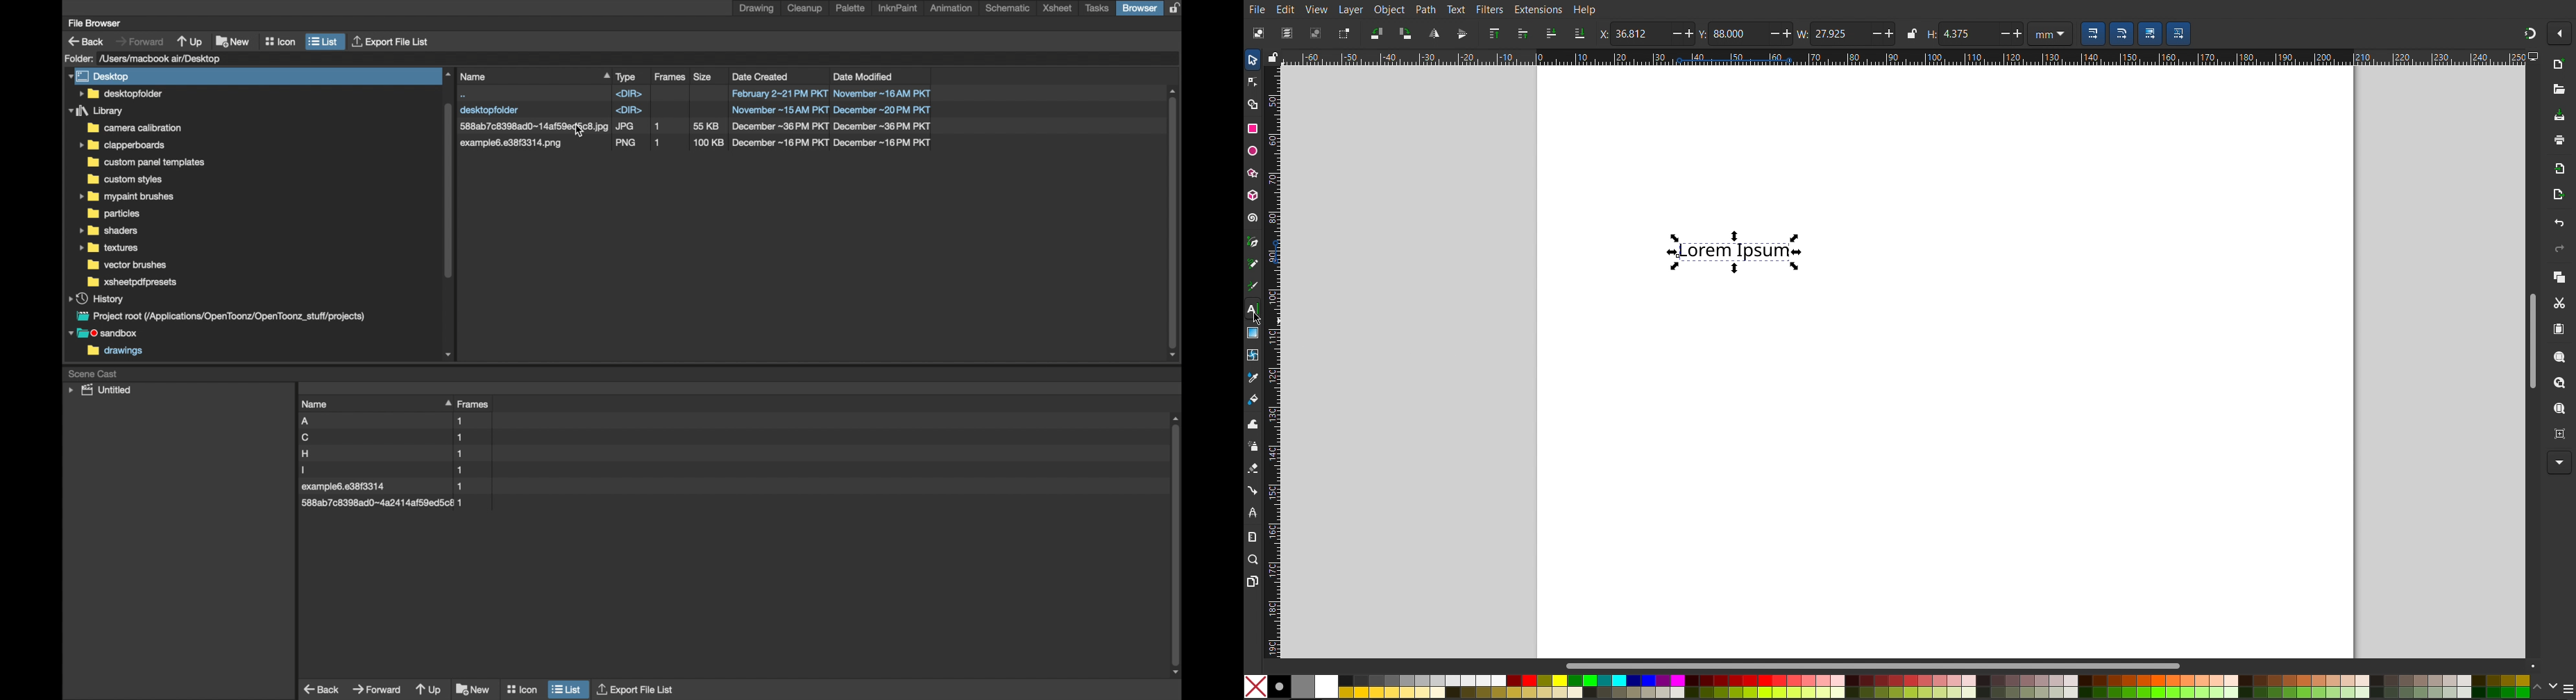 This screenshot has width=2576, height=700. What do you see at coordinates (2532, 337) in the screenshot?
I see `Scrollbar` at bounding box center [2532, 337].